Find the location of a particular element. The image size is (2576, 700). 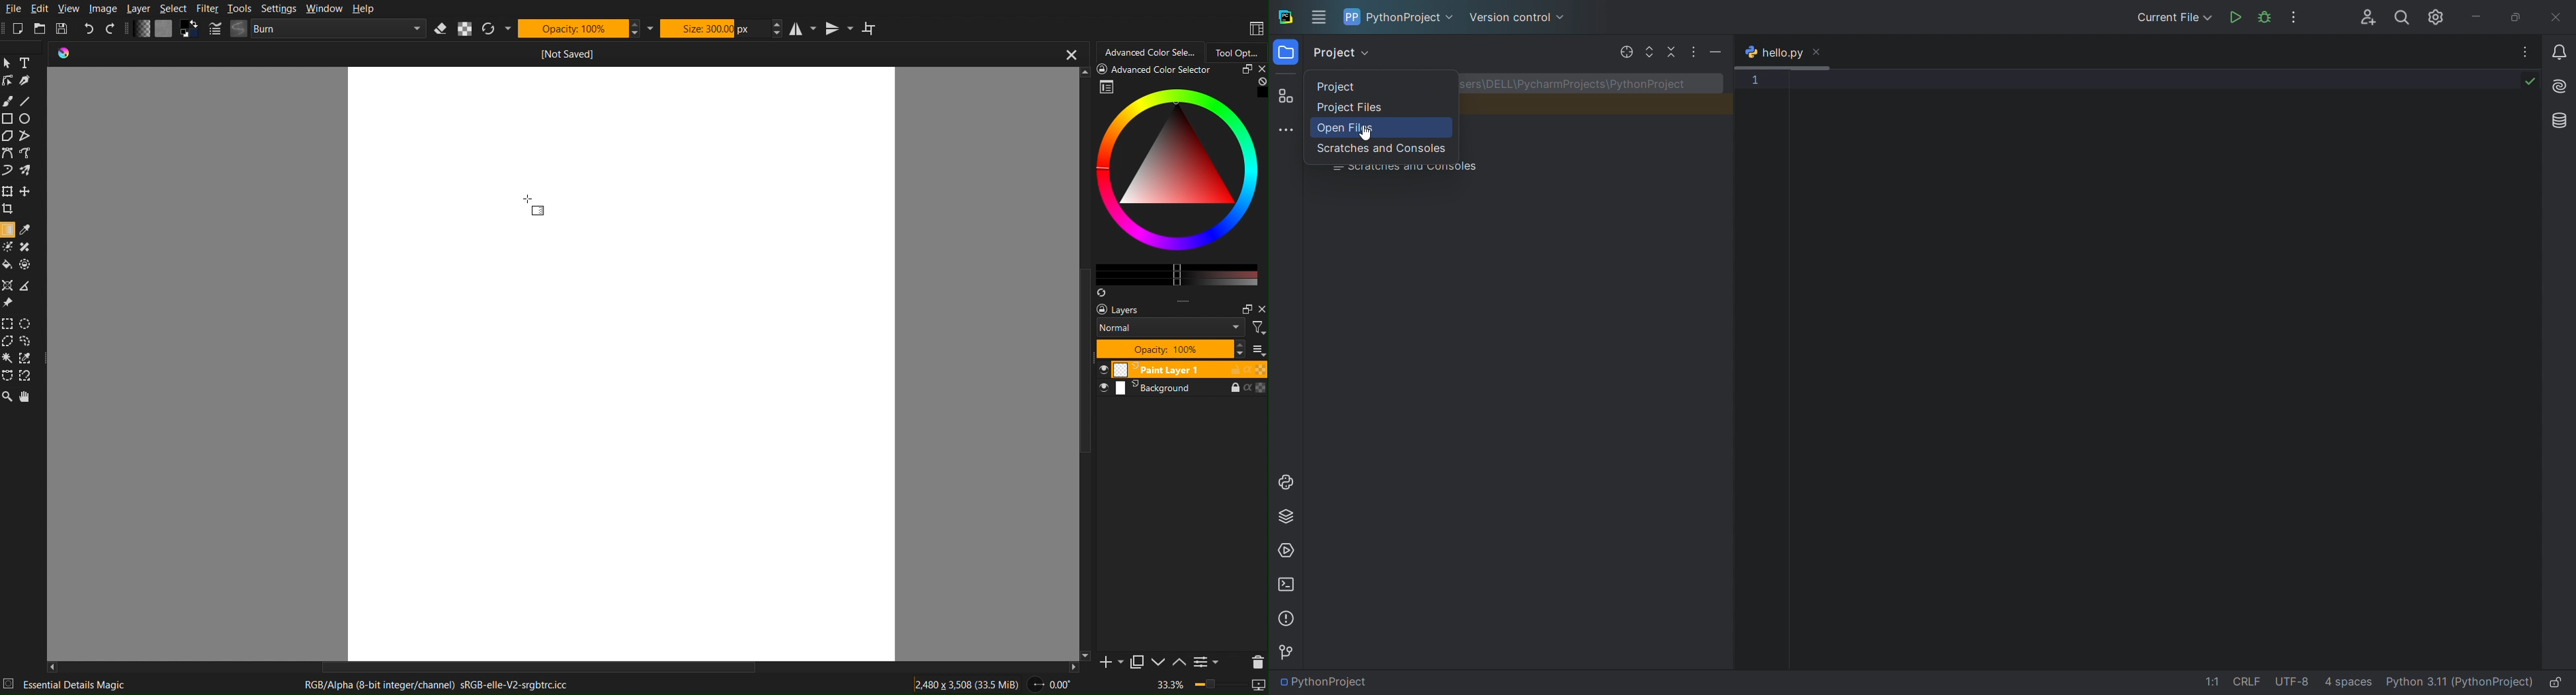

problems is located at coordinates (1286, 619).